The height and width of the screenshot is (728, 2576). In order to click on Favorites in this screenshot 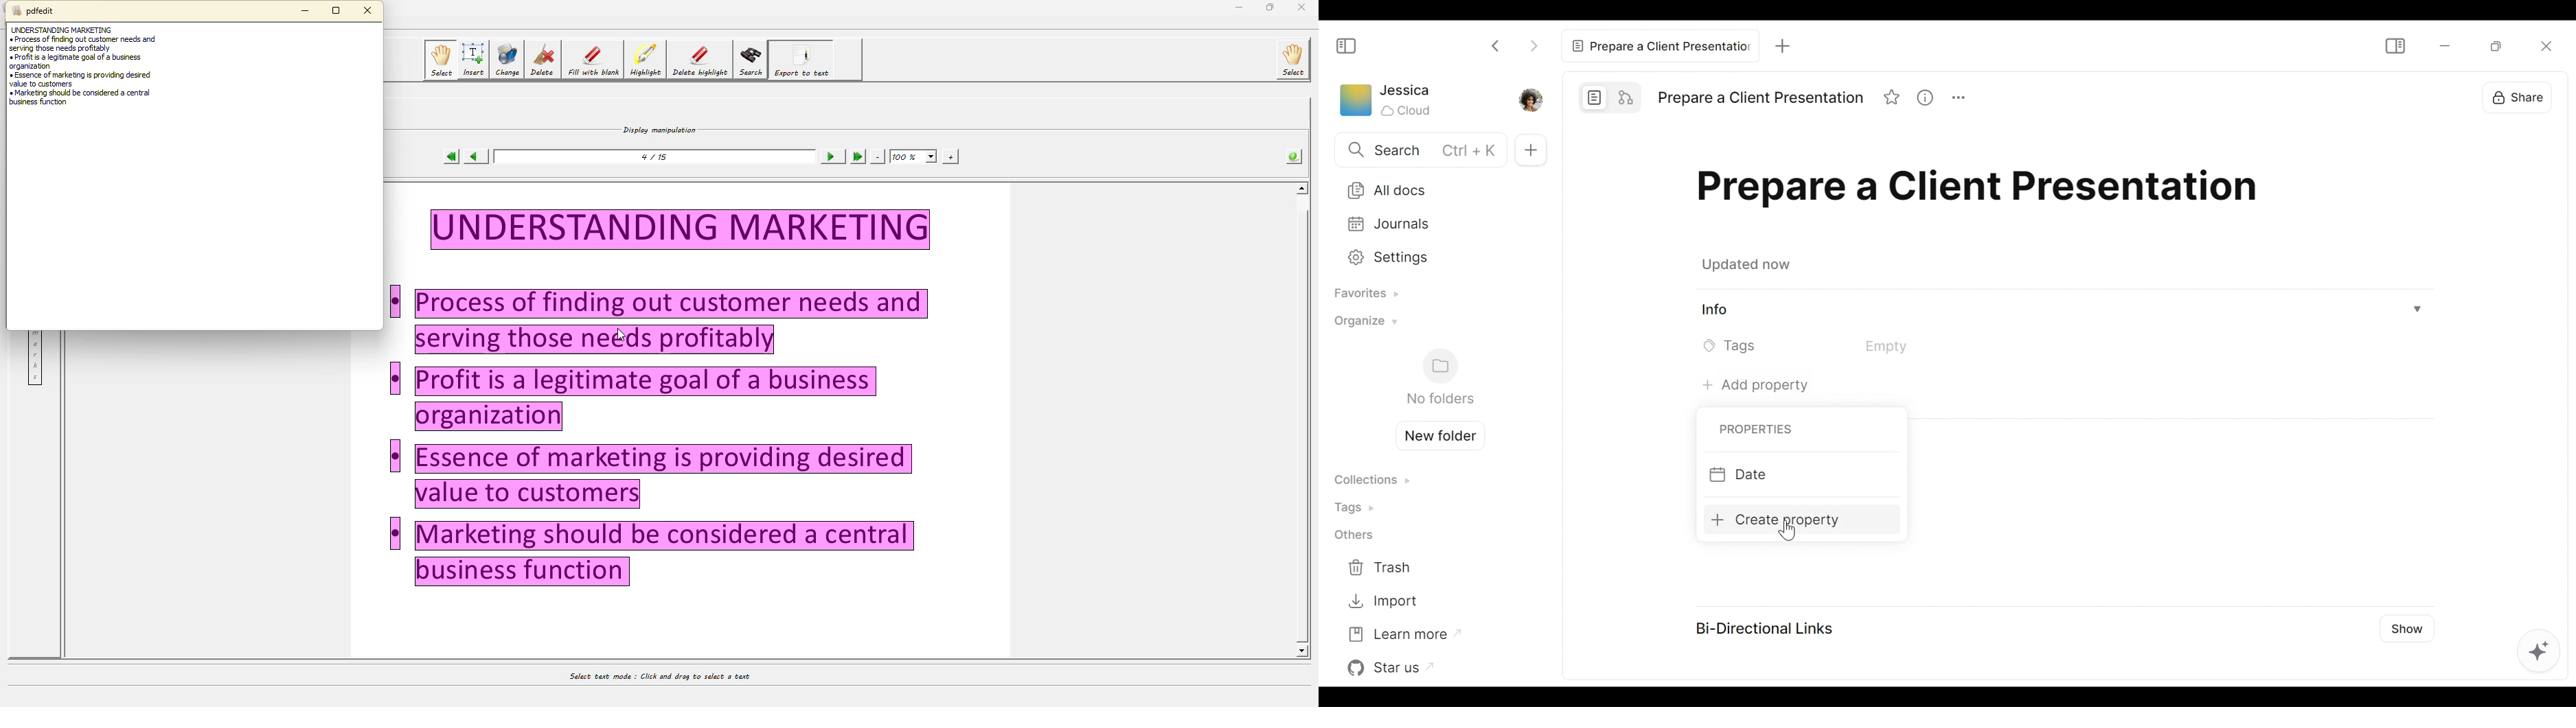, I will do `click(1362, 295)`.